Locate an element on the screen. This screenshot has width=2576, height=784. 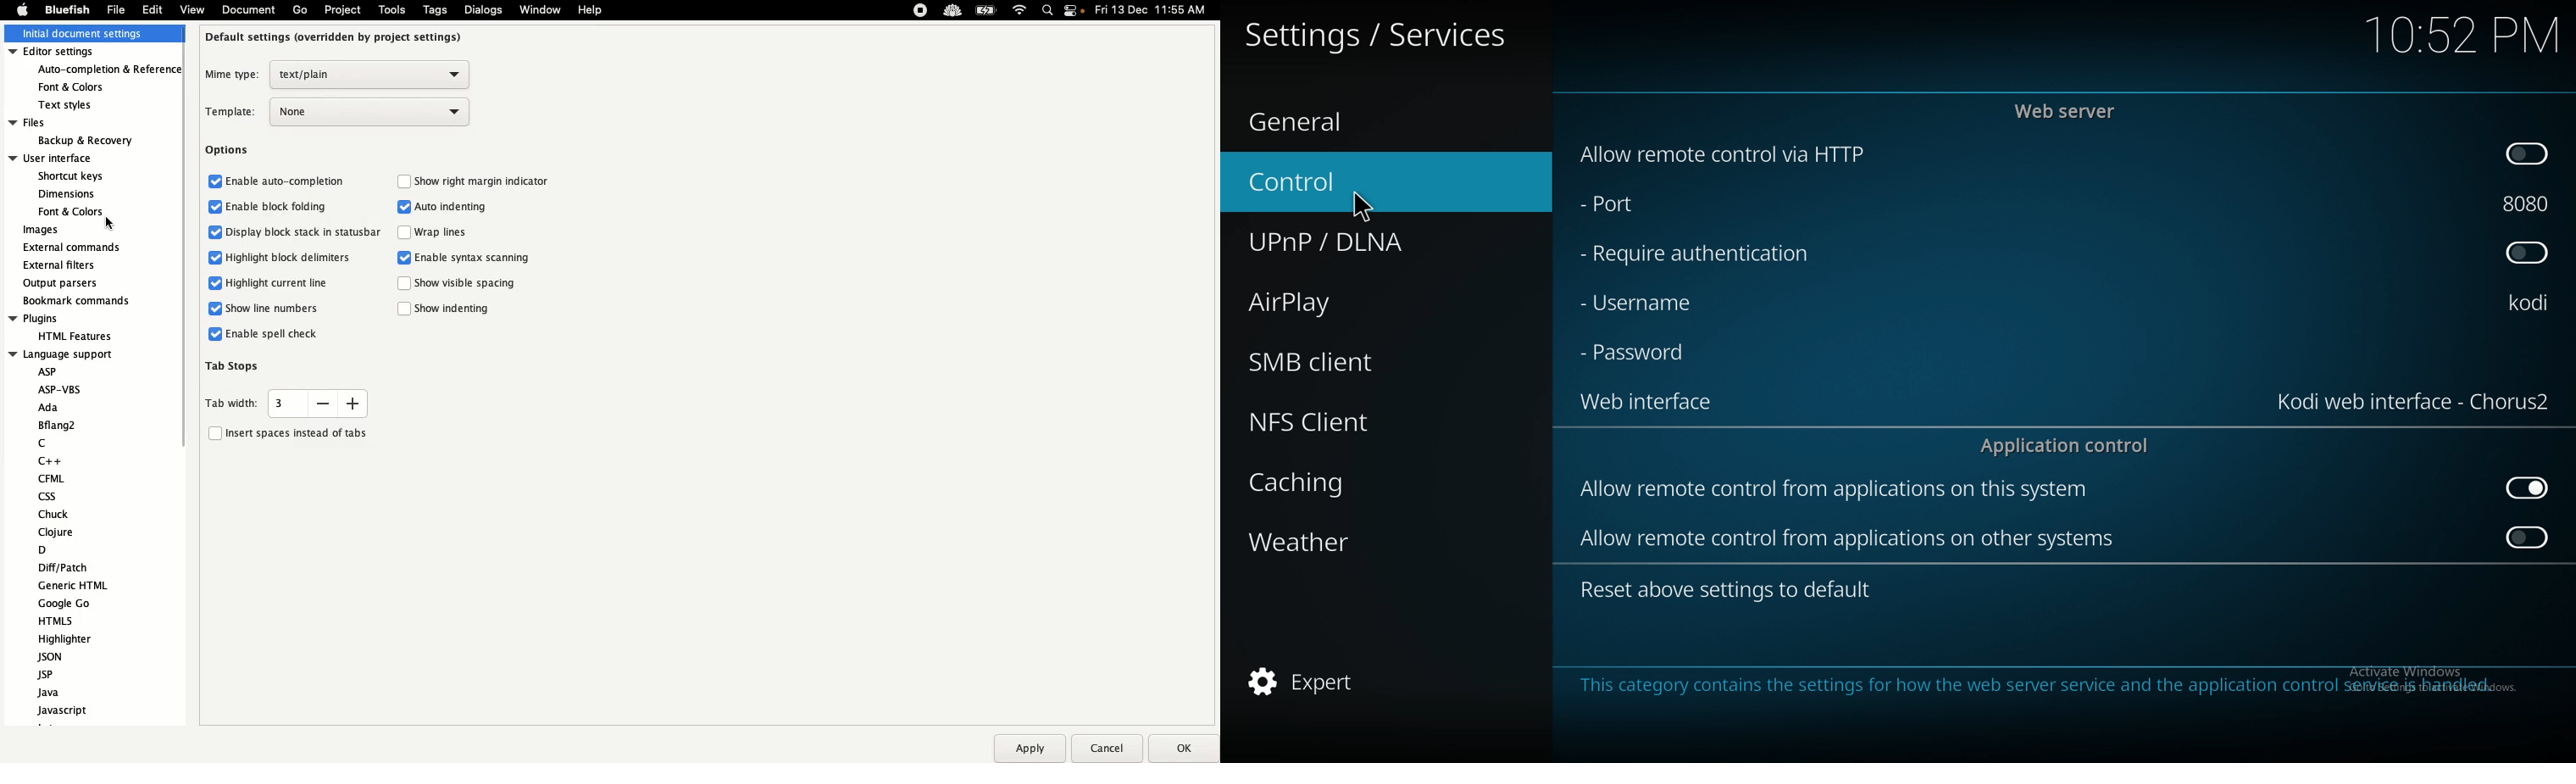
control is located at coordinates (1365, 182).